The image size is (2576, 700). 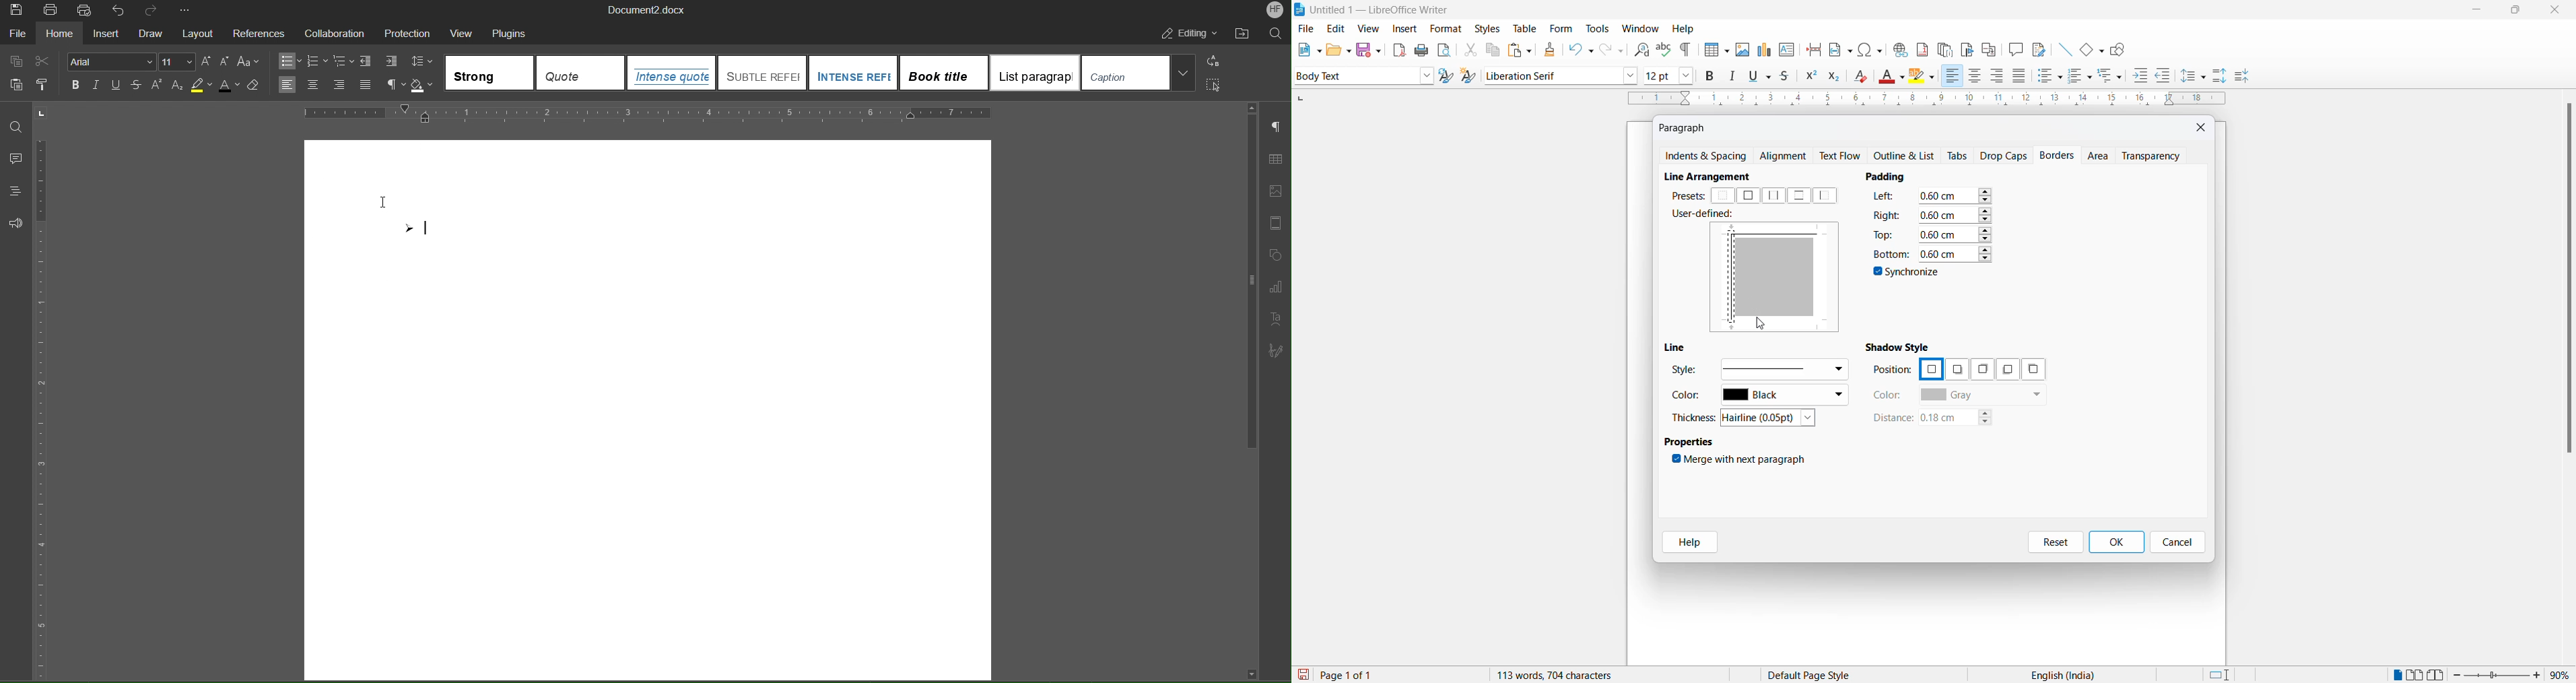 I want to click on Erase Style, so click(x=257, y=86).